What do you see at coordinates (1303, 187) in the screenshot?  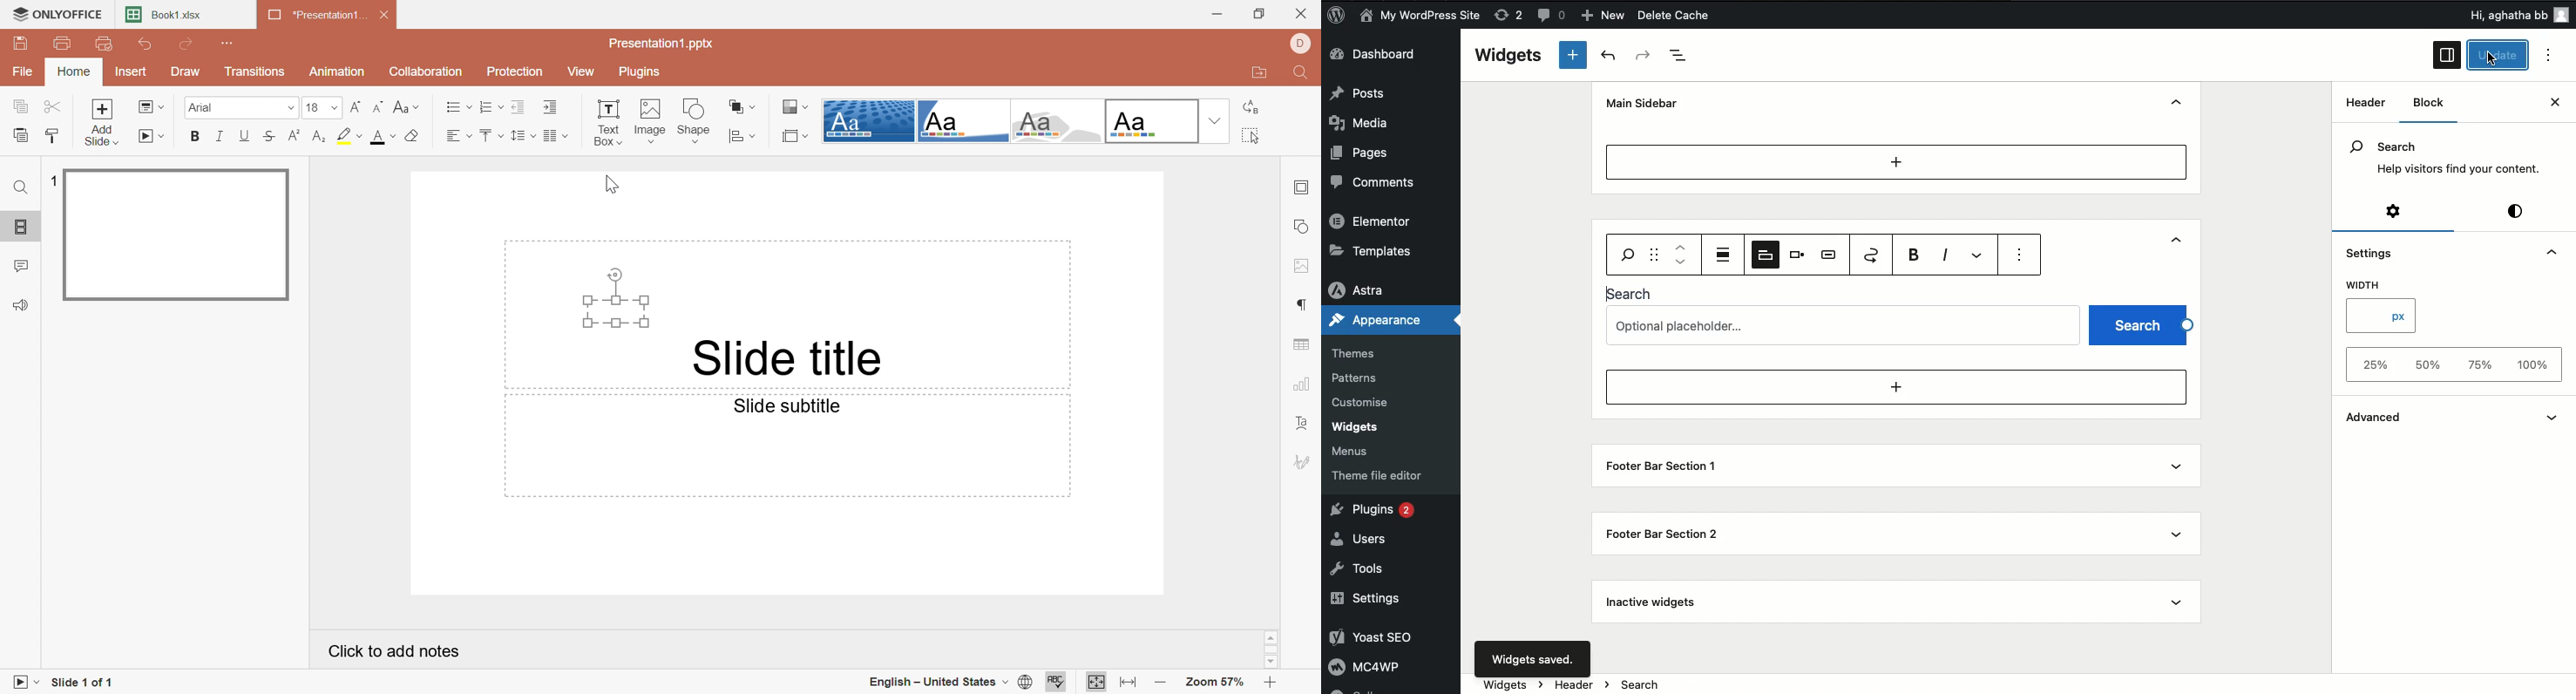 I see `Slide settings` at bounding box center [1303, 187].